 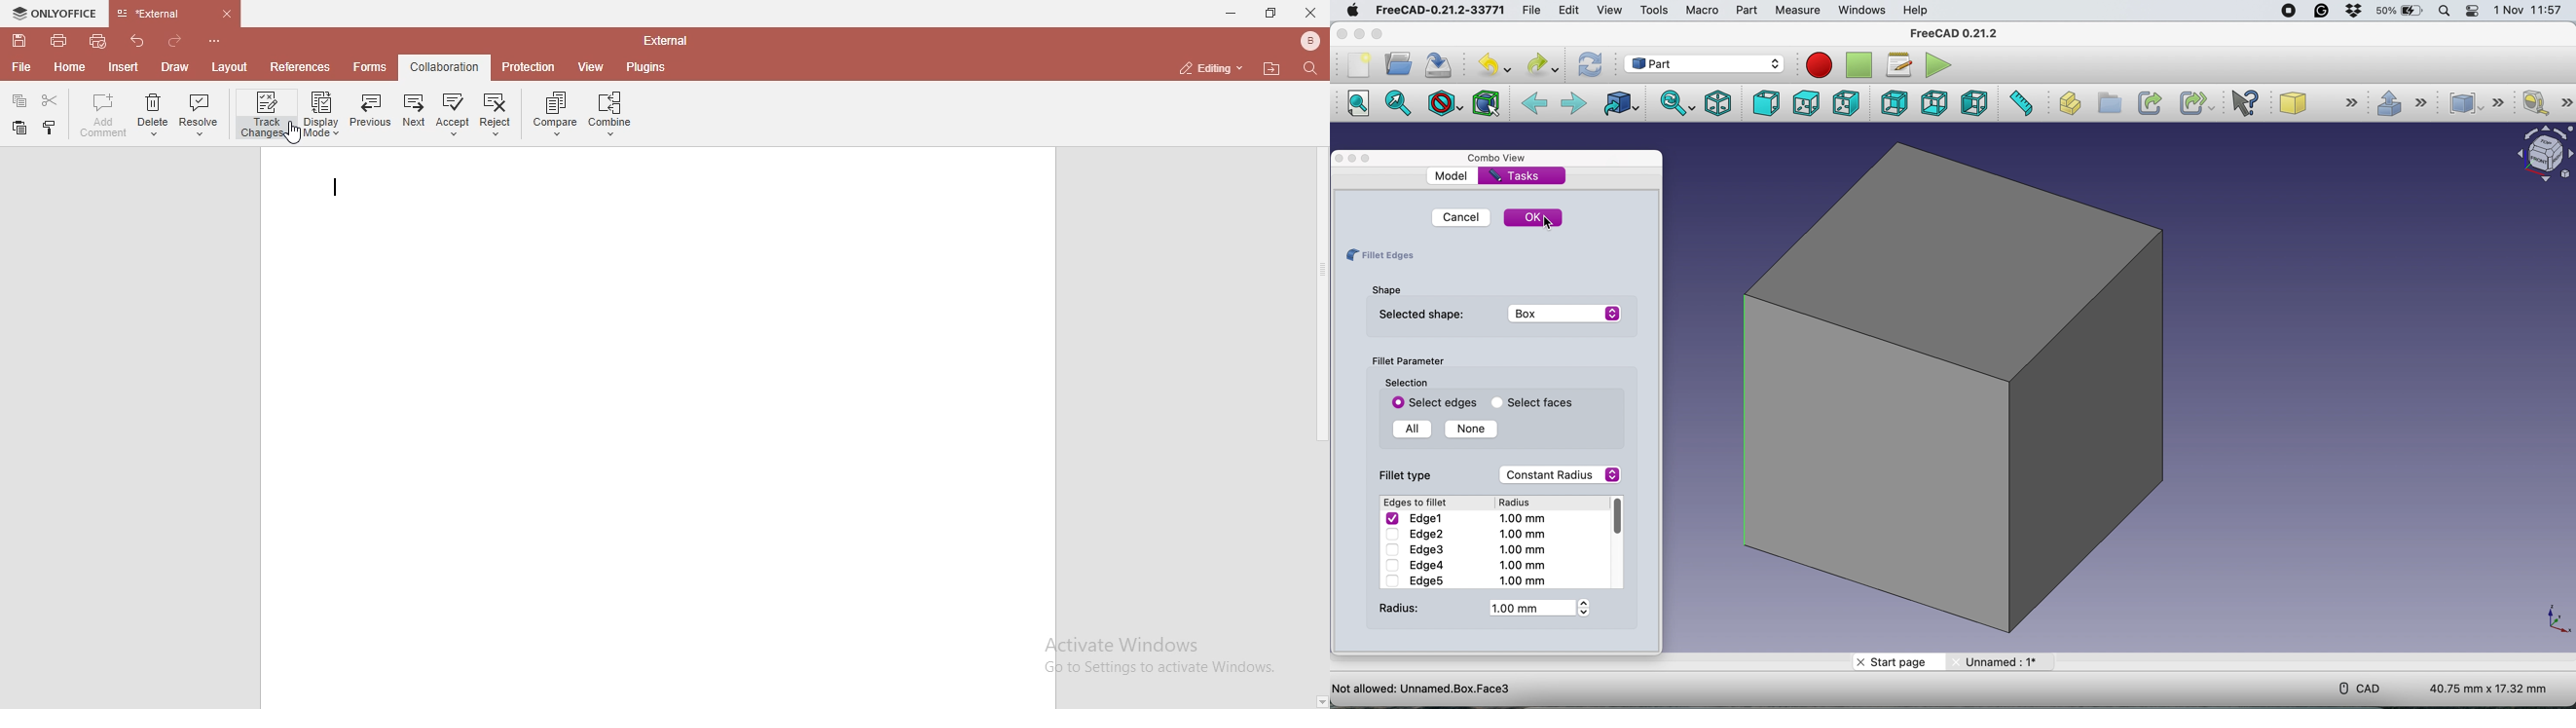 I want to click on collaboration, so click(x=446, y=66).